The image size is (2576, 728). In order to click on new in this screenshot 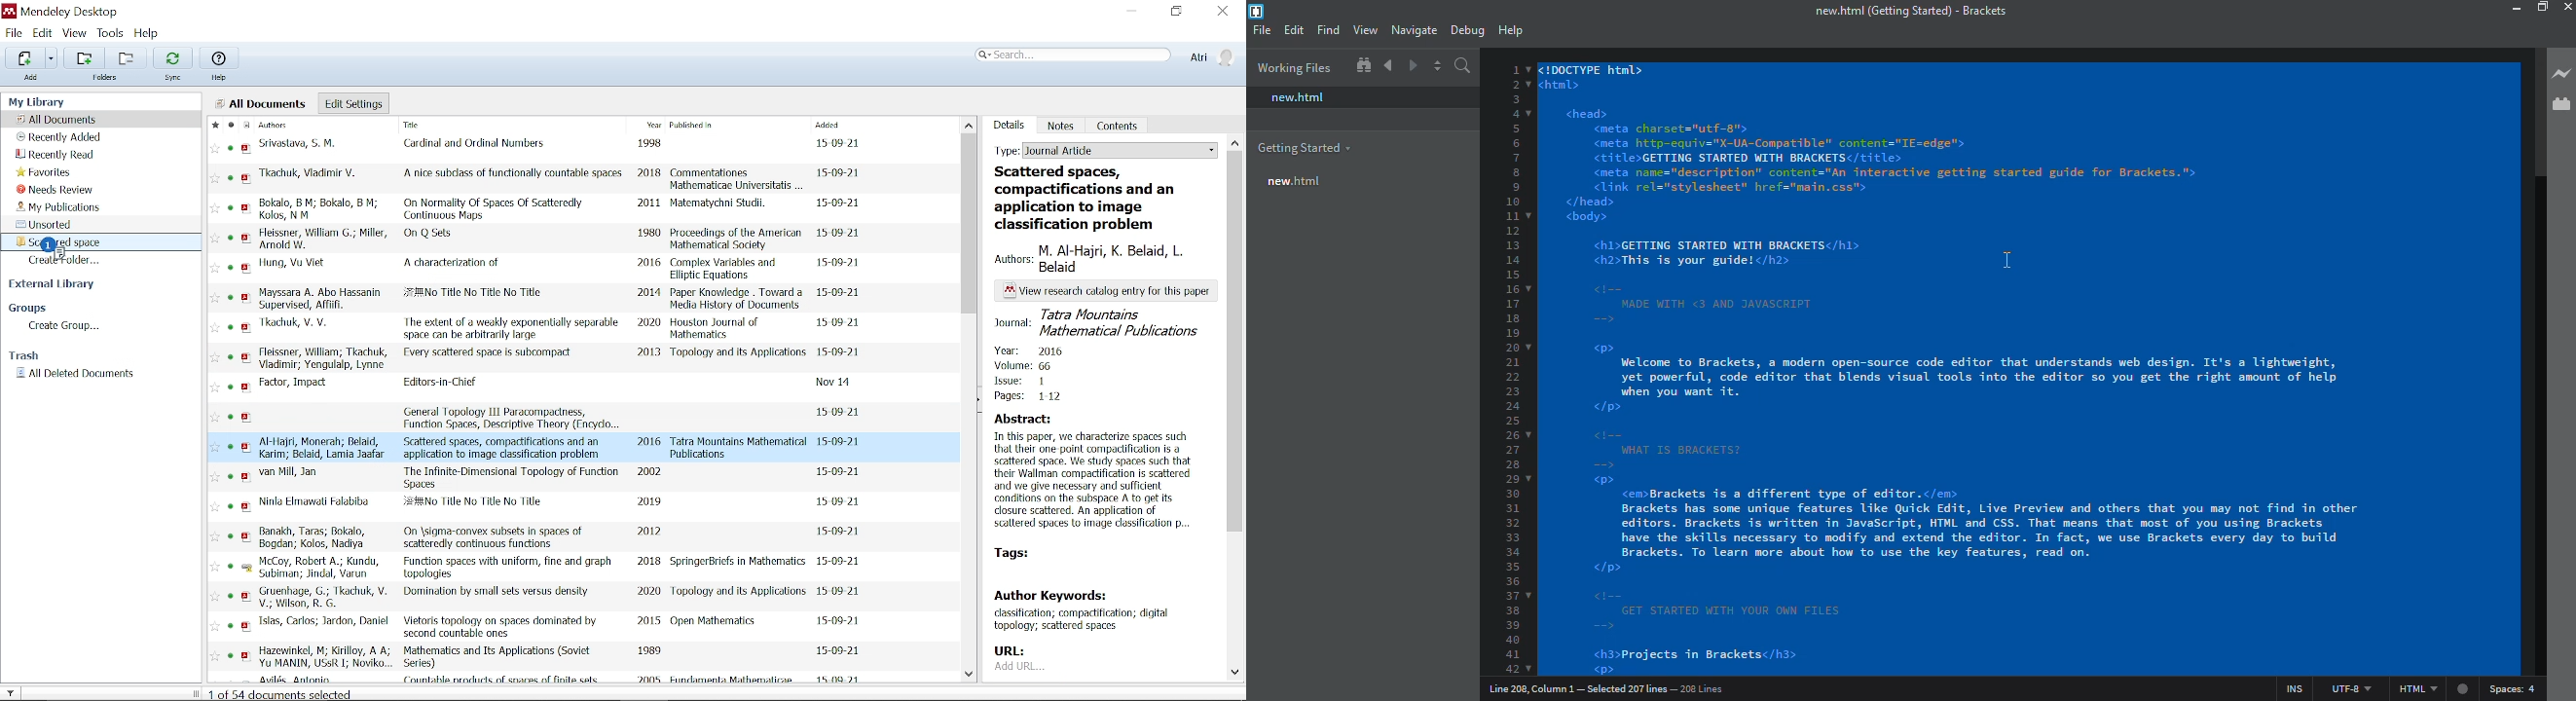, I will do `click(1294, 178)`.